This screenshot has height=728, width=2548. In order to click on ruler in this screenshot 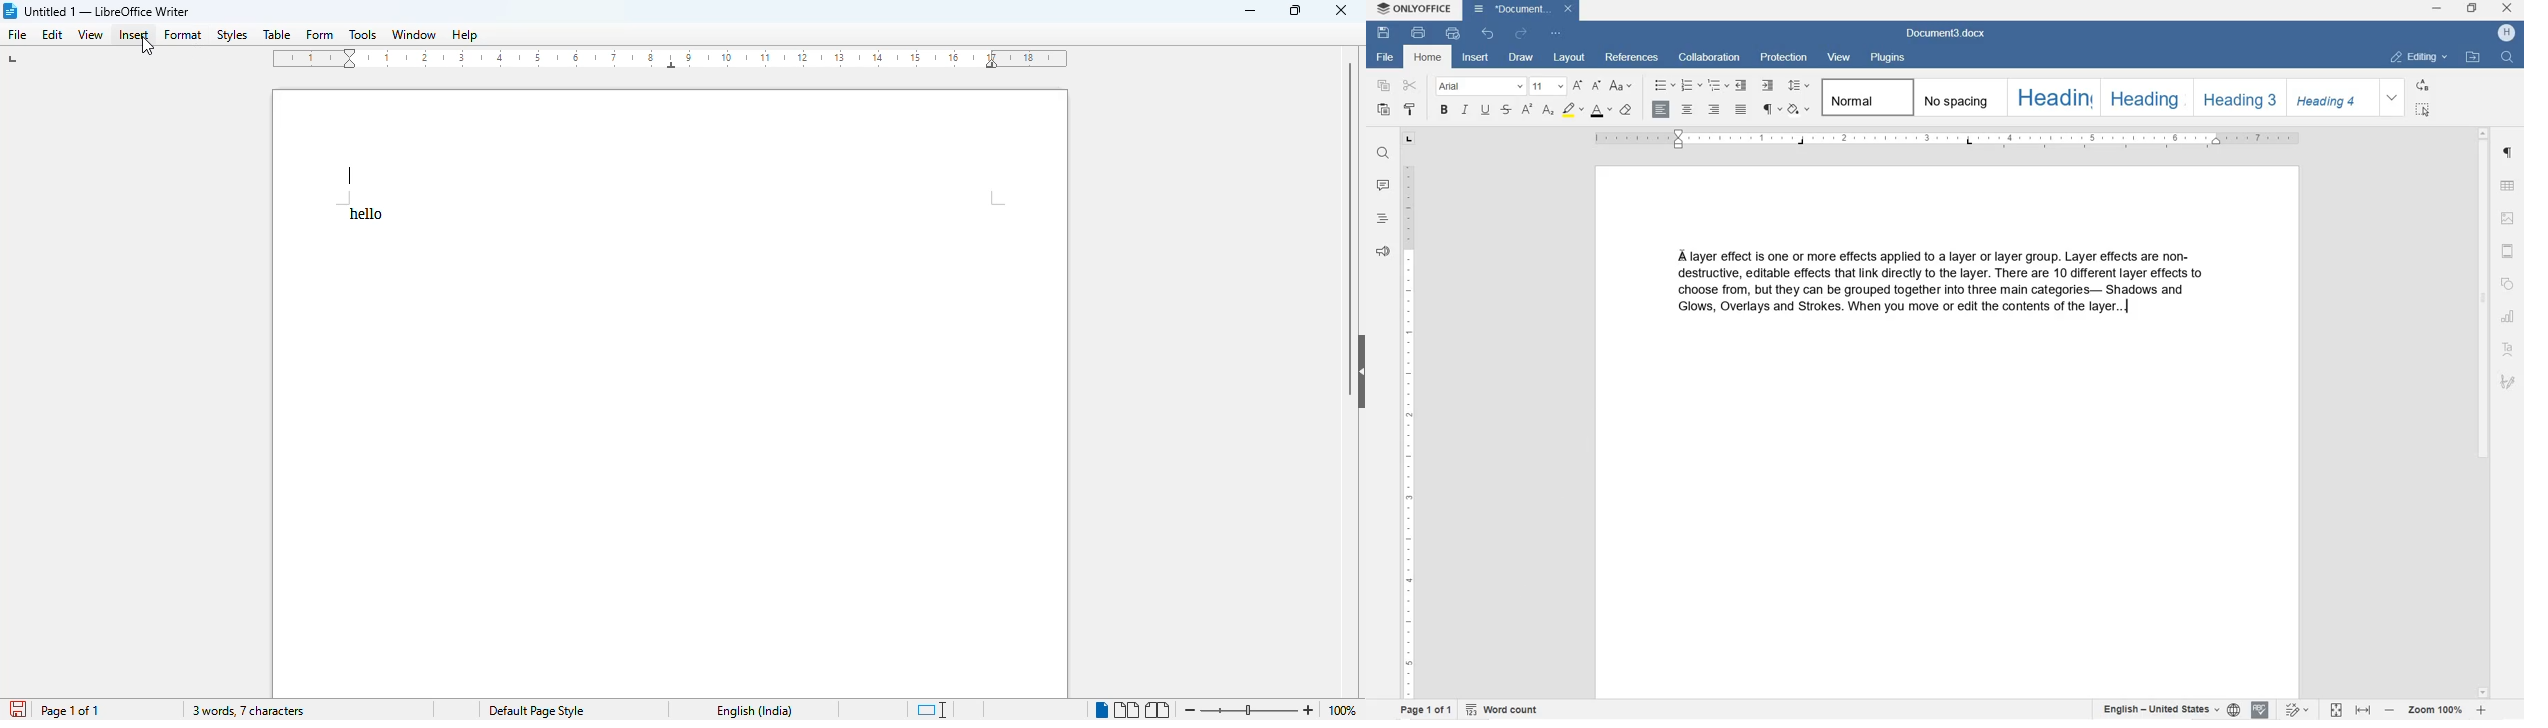, I will do `click(671, 58)`.